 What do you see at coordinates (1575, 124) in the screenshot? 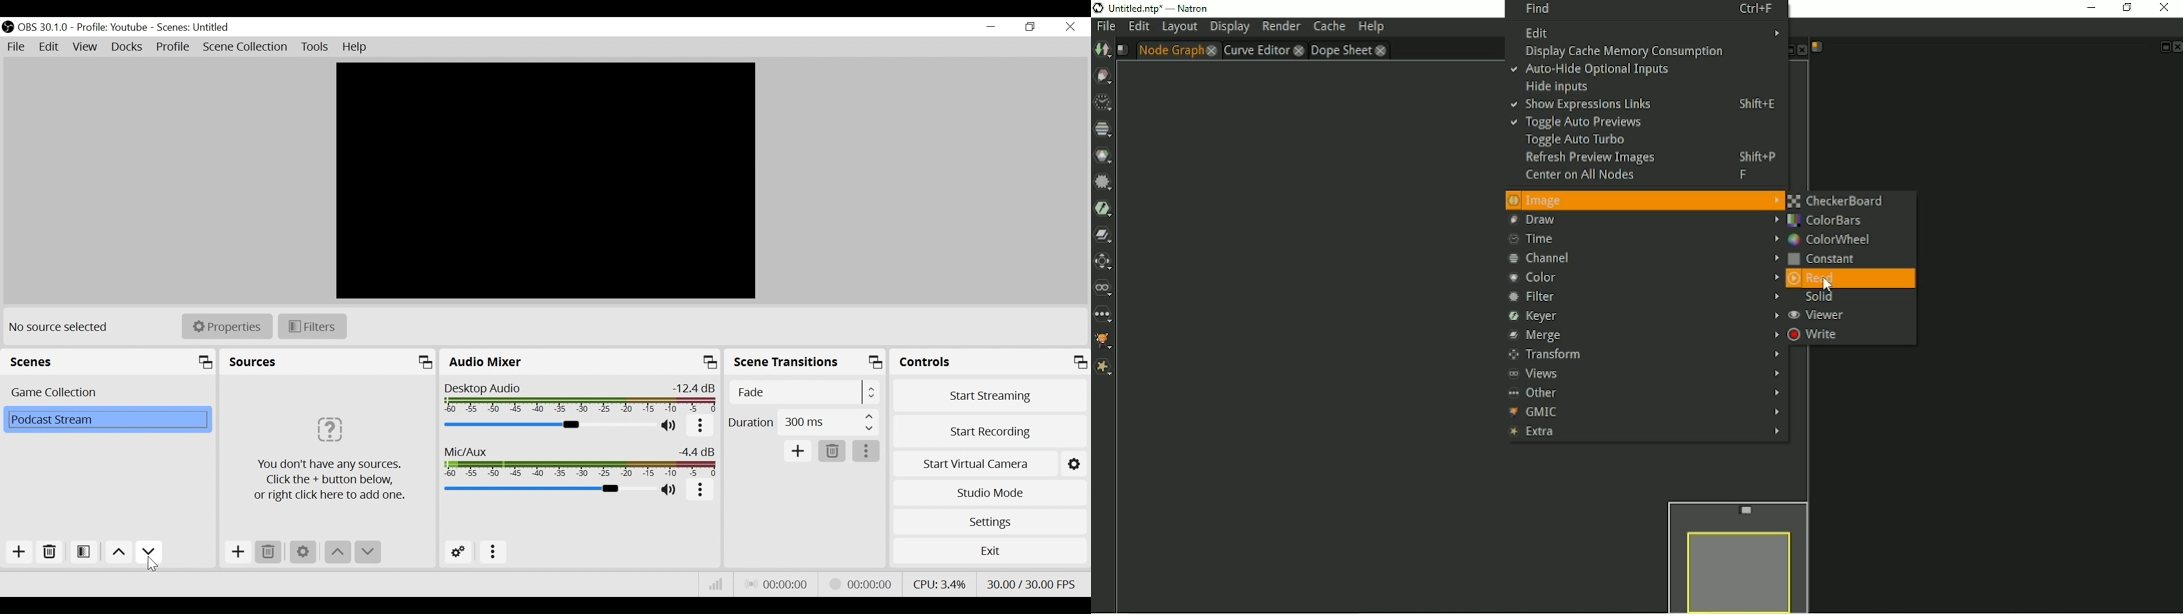
I see `Toggle auto previews` at bounding box center [1575, 124].